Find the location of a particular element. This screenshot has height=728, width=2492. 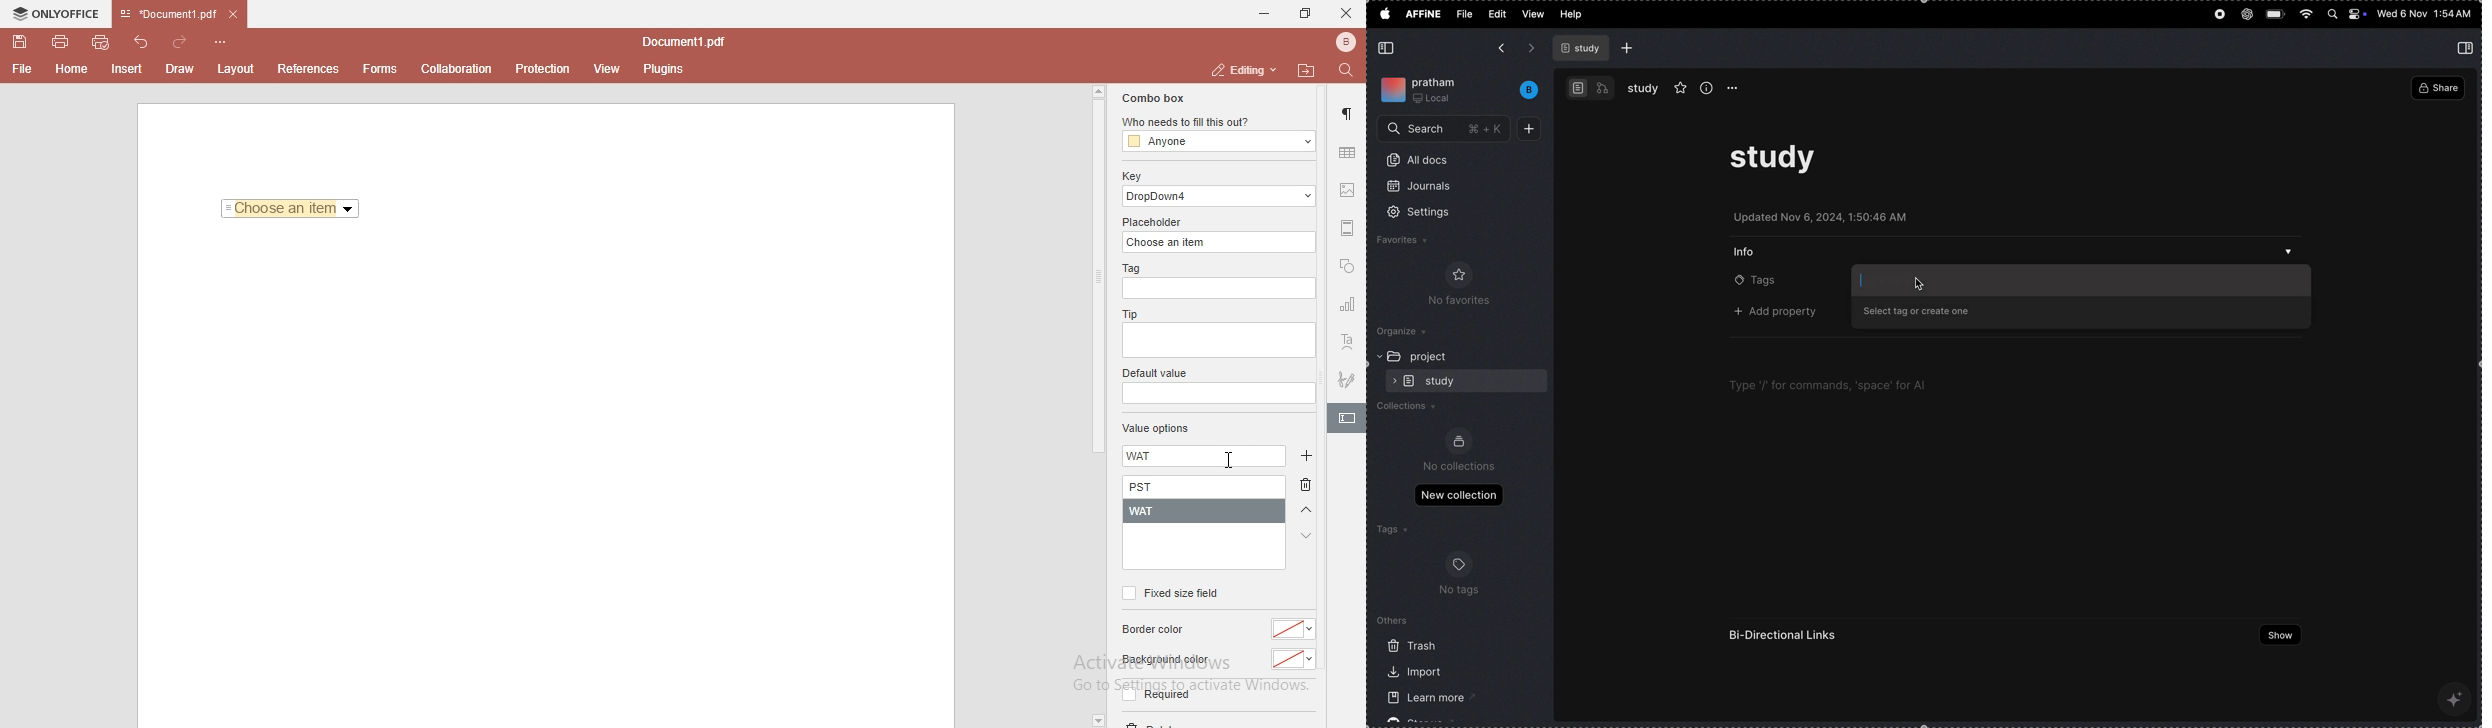

open file location is located at coordinates (1309, 70).